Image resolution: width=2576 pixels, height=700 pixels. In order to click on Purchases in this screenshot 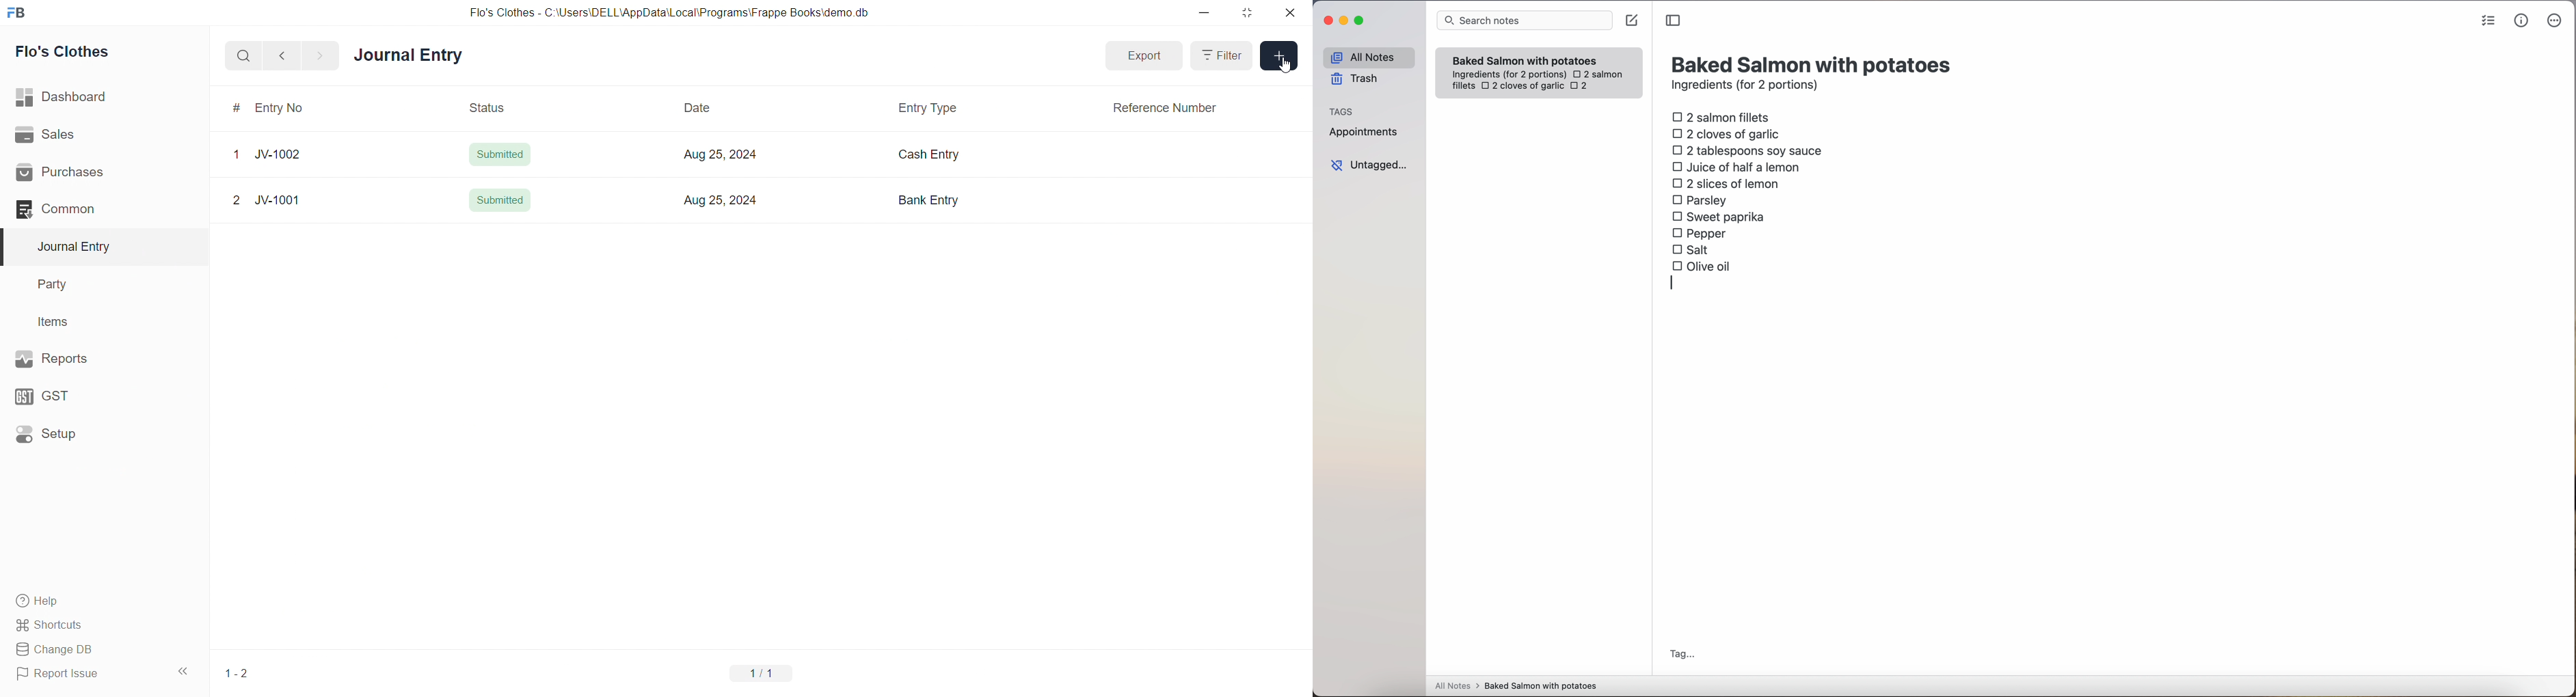, I will do `click(98, 173)`.